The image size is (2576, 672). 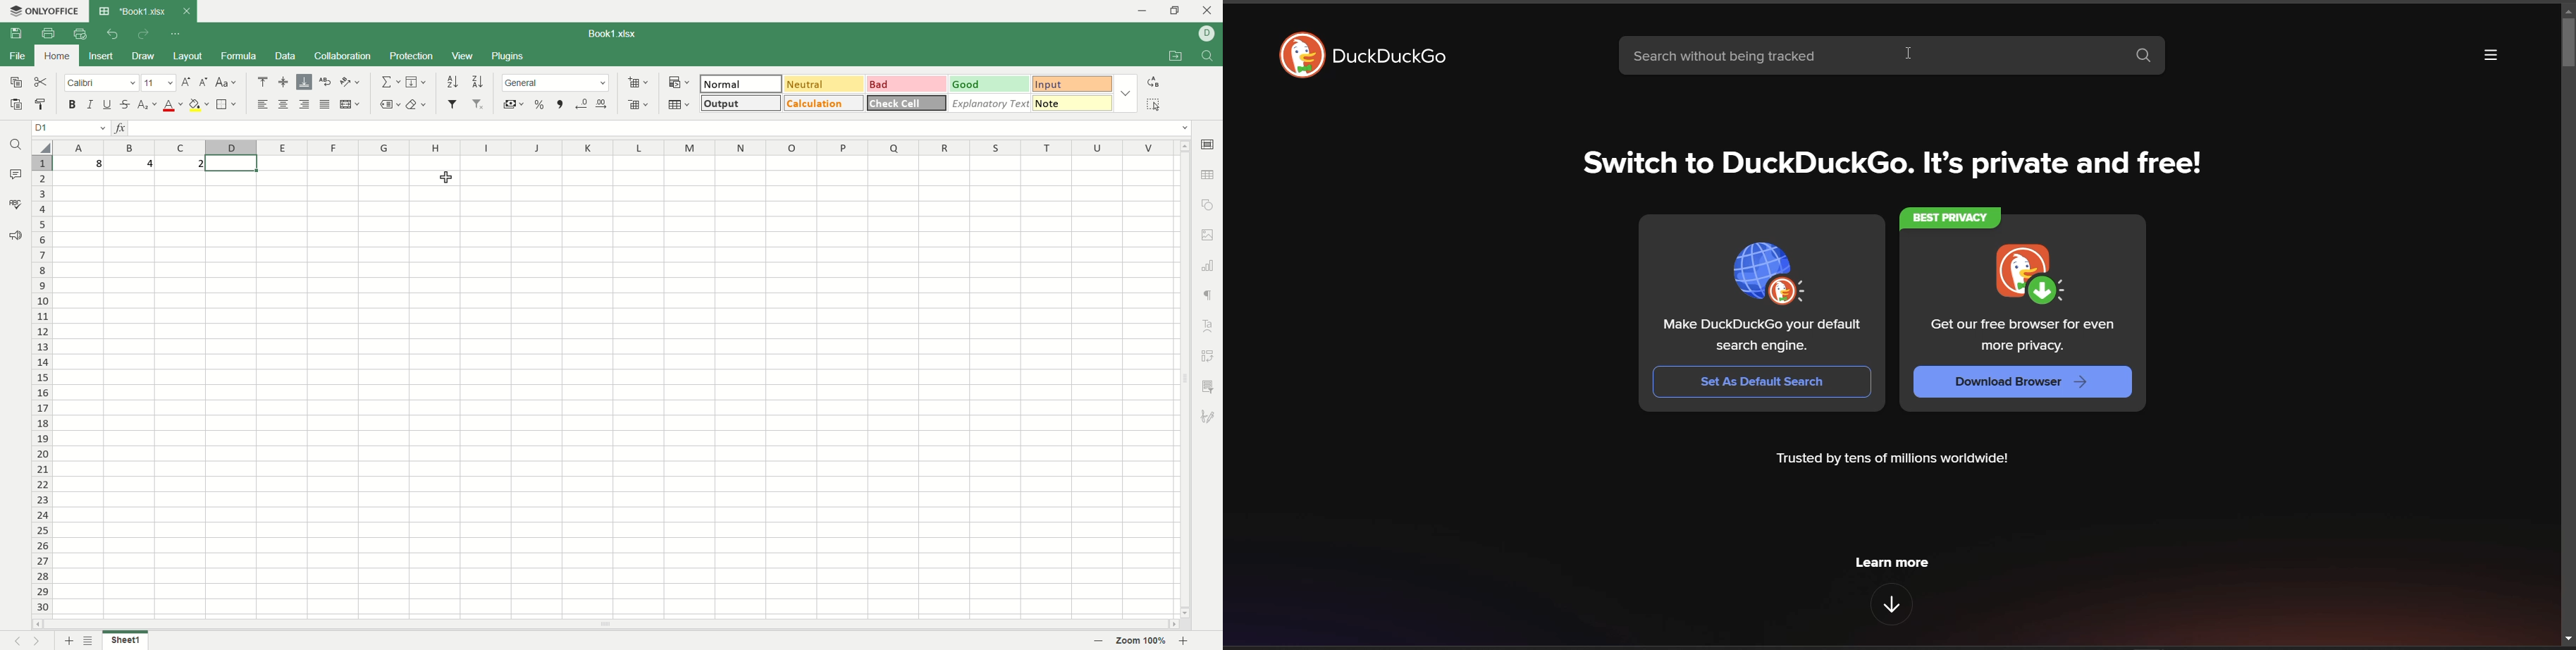 What do you see at coordinates (1893, 564) in the screenshot?
I see `learn more` at bounding box center [1893, 564].